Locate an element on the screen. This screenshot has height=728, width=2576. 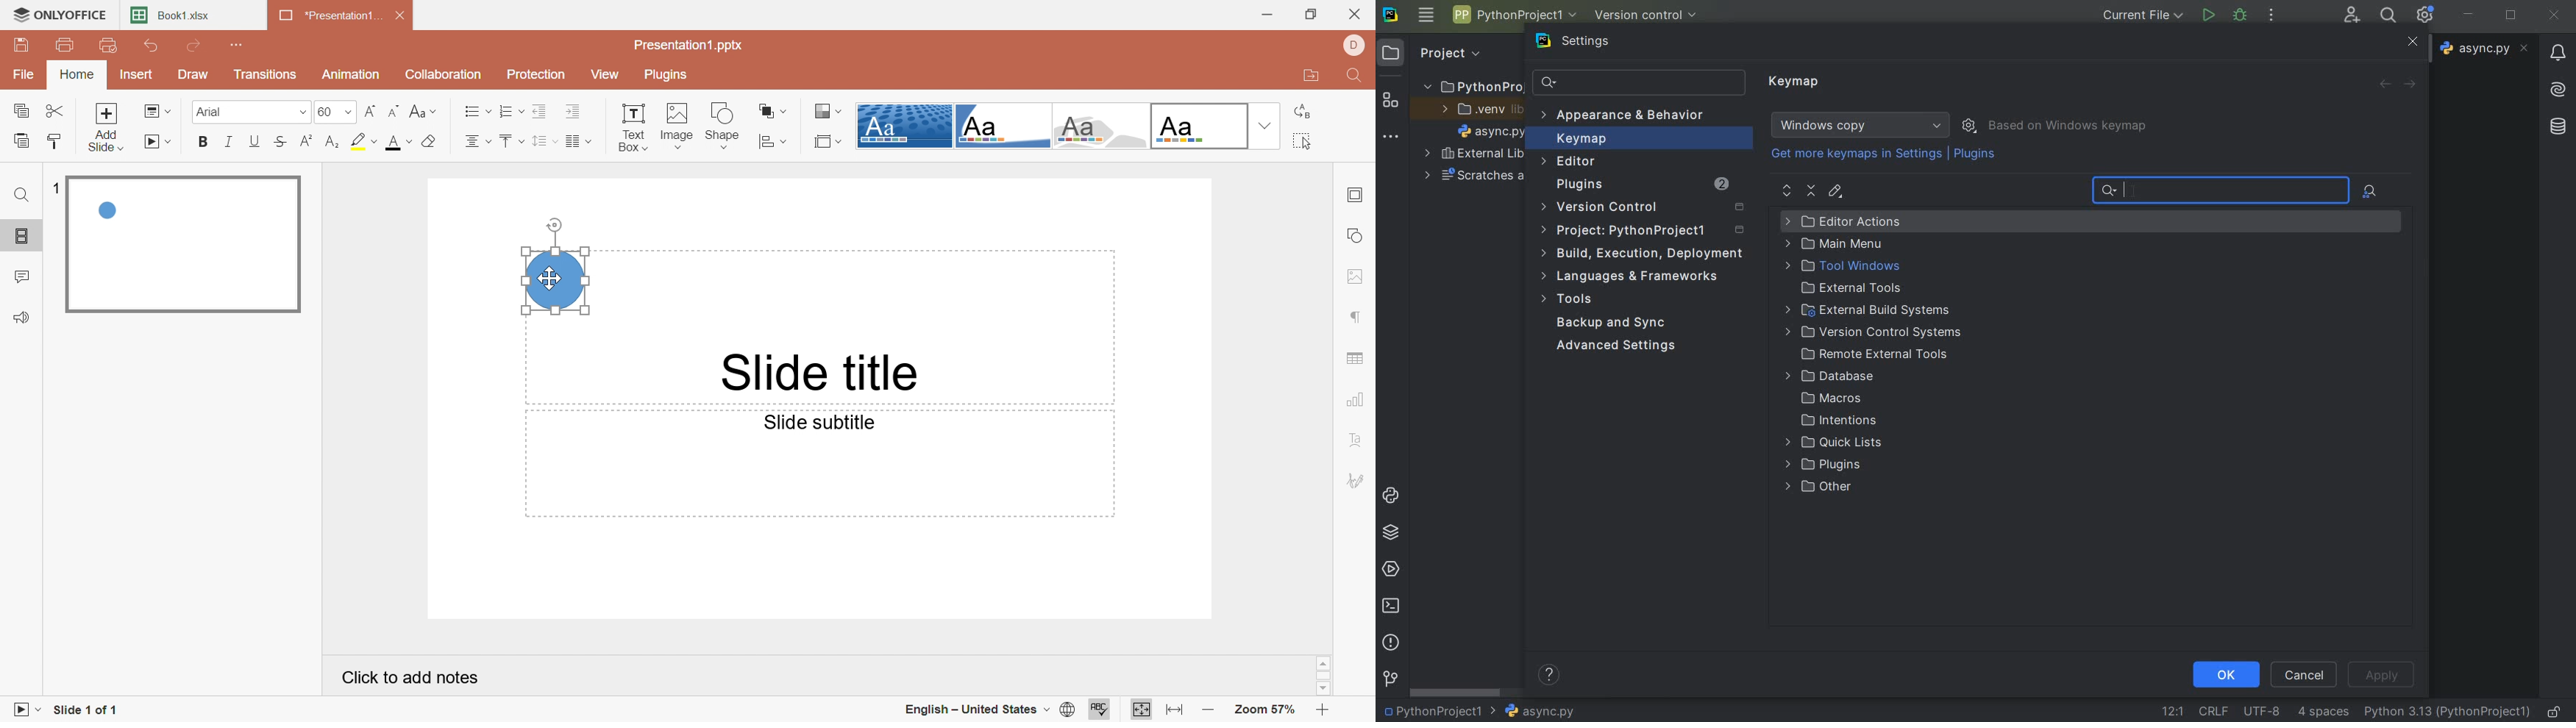
Customize Quick Access Toolbar is located at coordinates (239, 44).